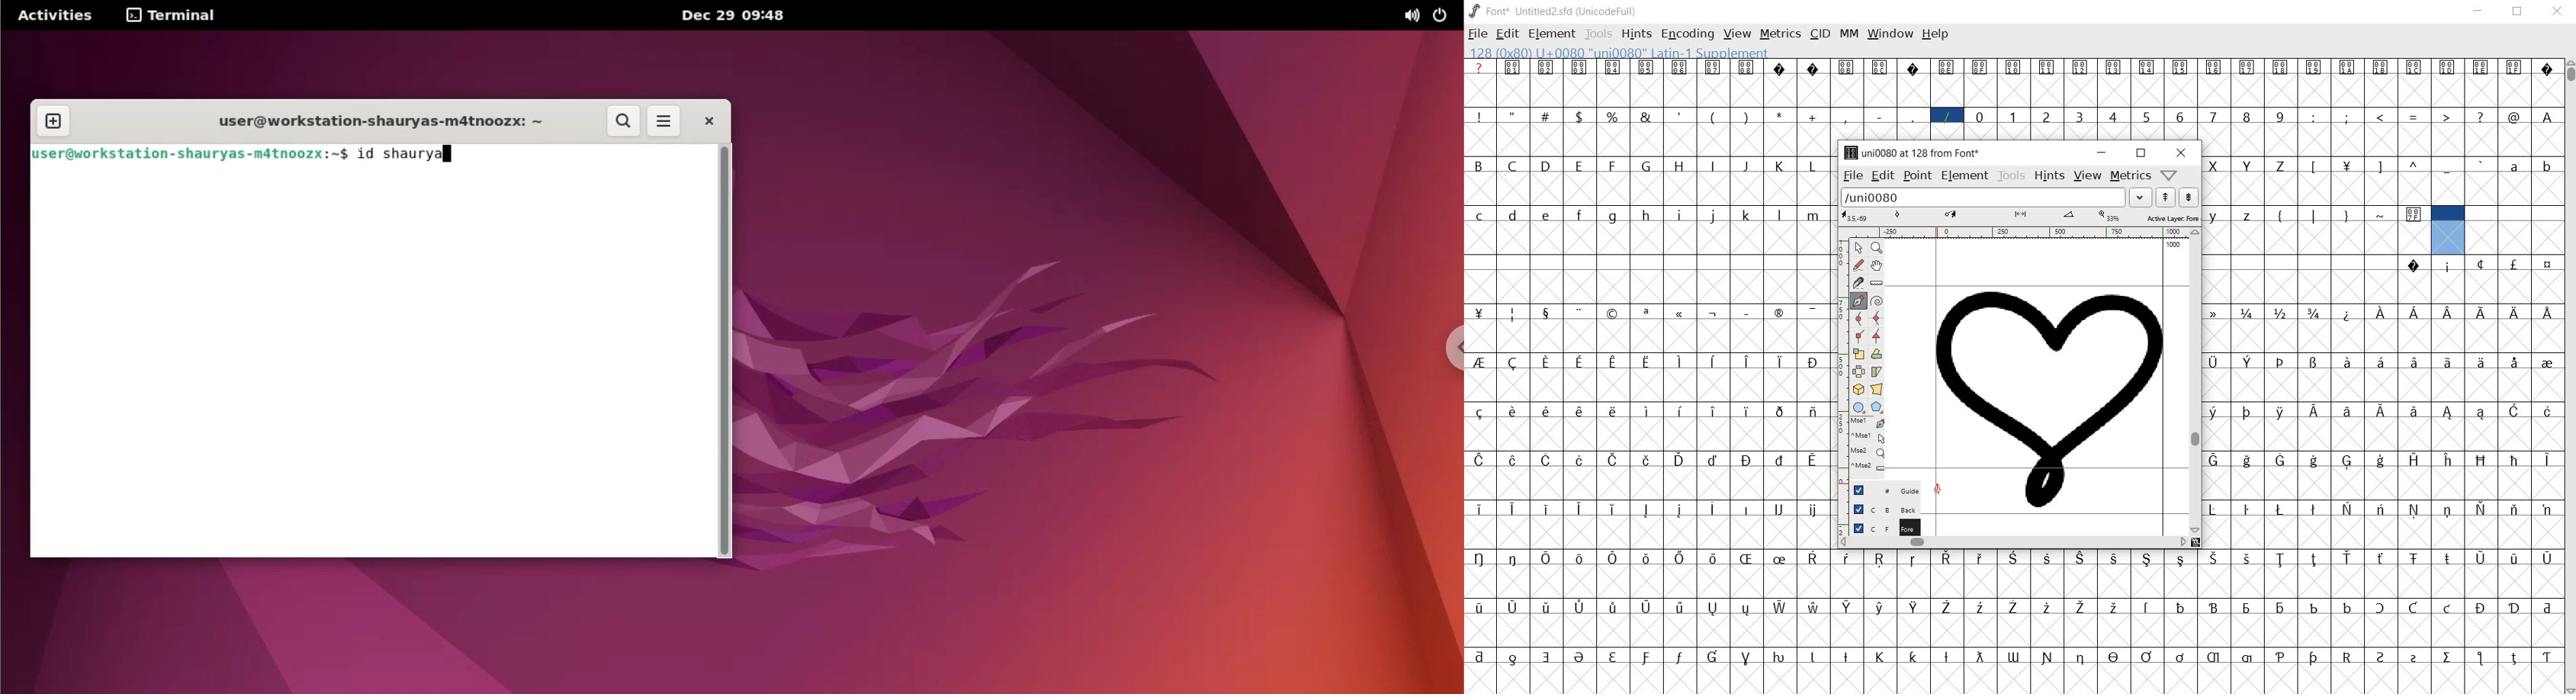  I want to click on glyph, so click(1777, 313).